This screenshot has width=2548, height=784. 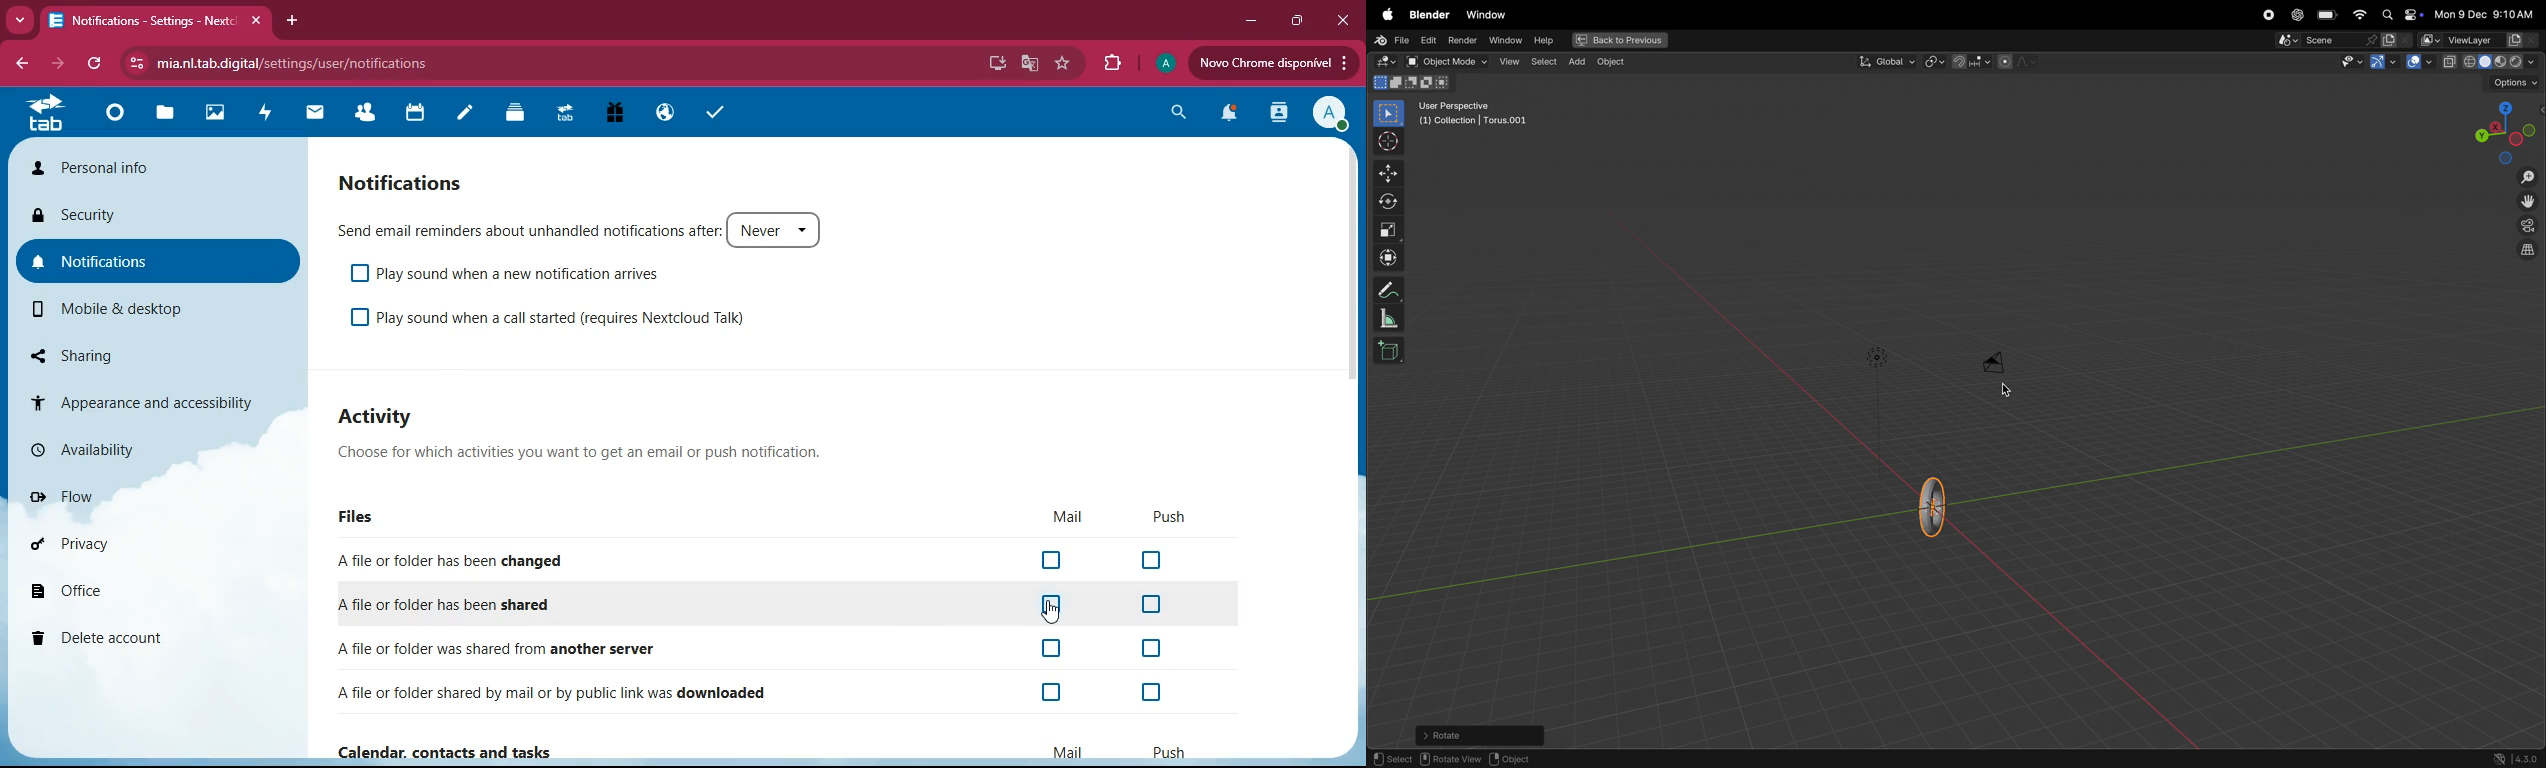 What do you see at coordinates (390, 412) in the screenshot?
I see `activity` at bounding box center [390, 412].